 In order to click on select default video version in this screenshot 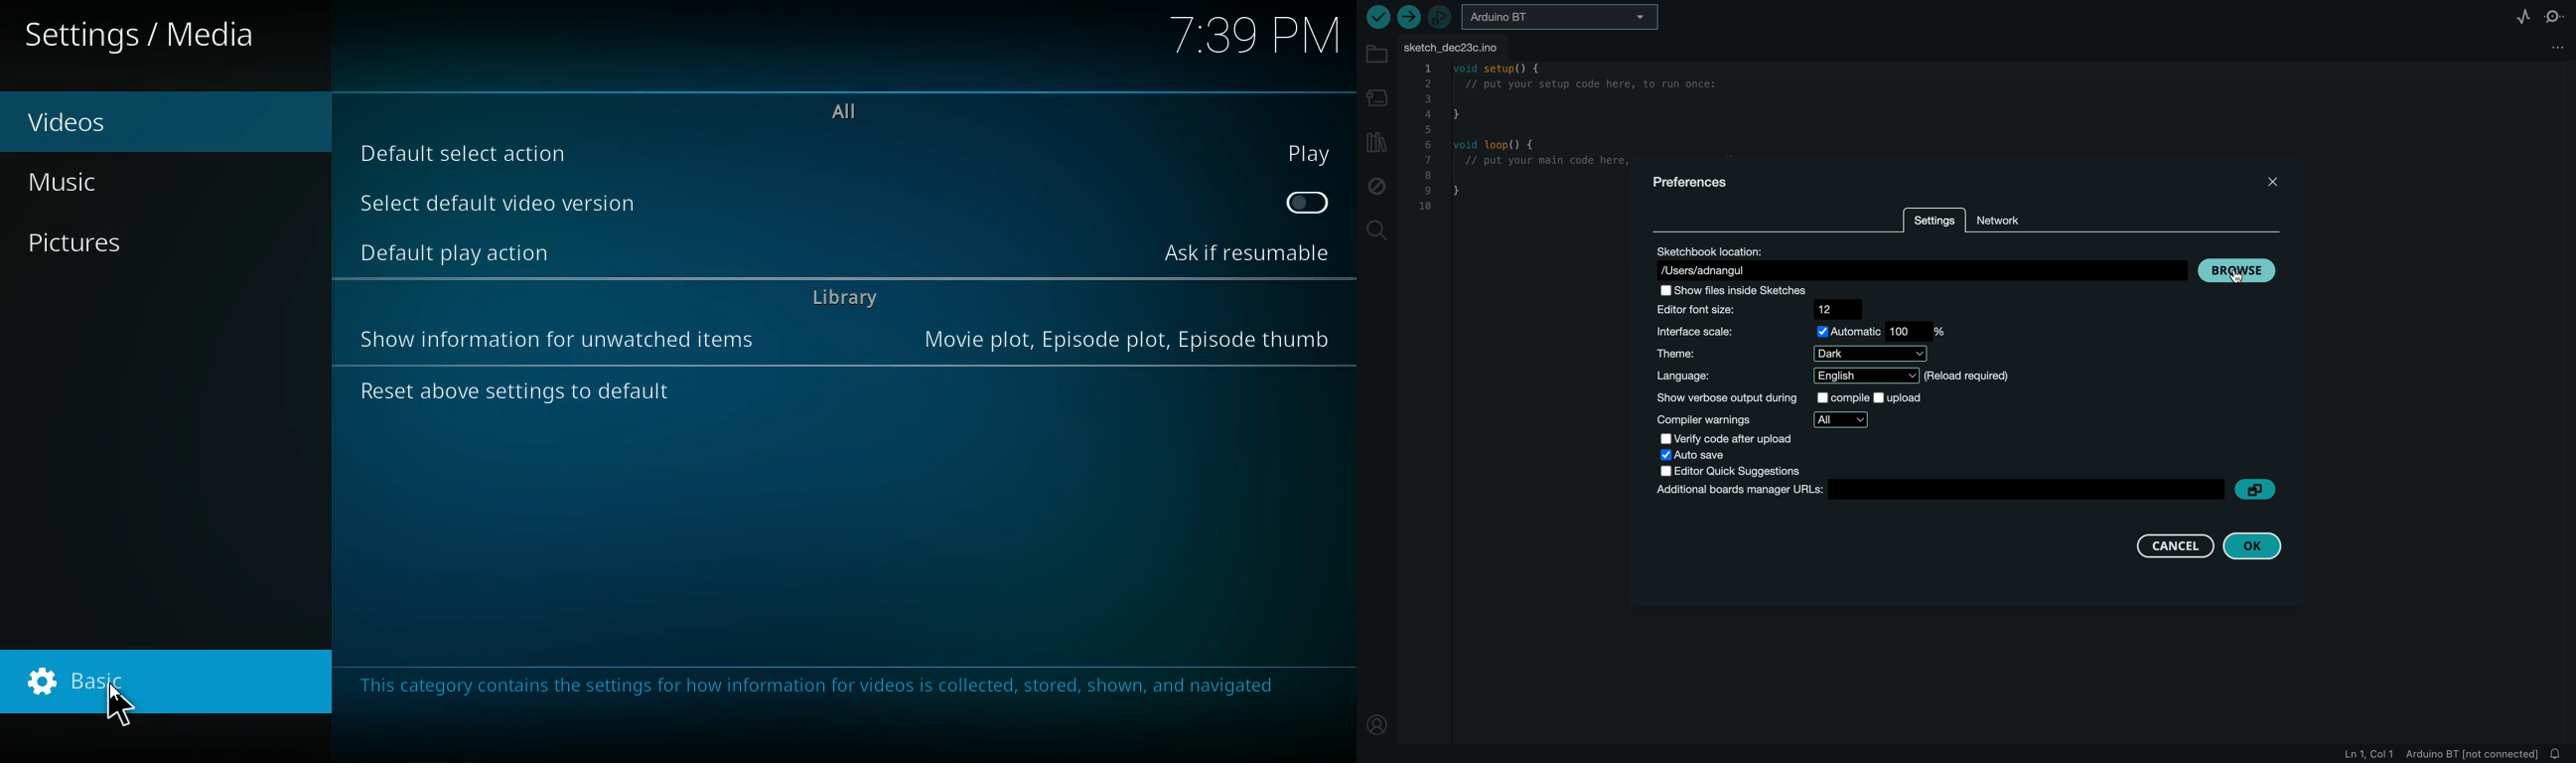, I will do `click(498, 205)`.